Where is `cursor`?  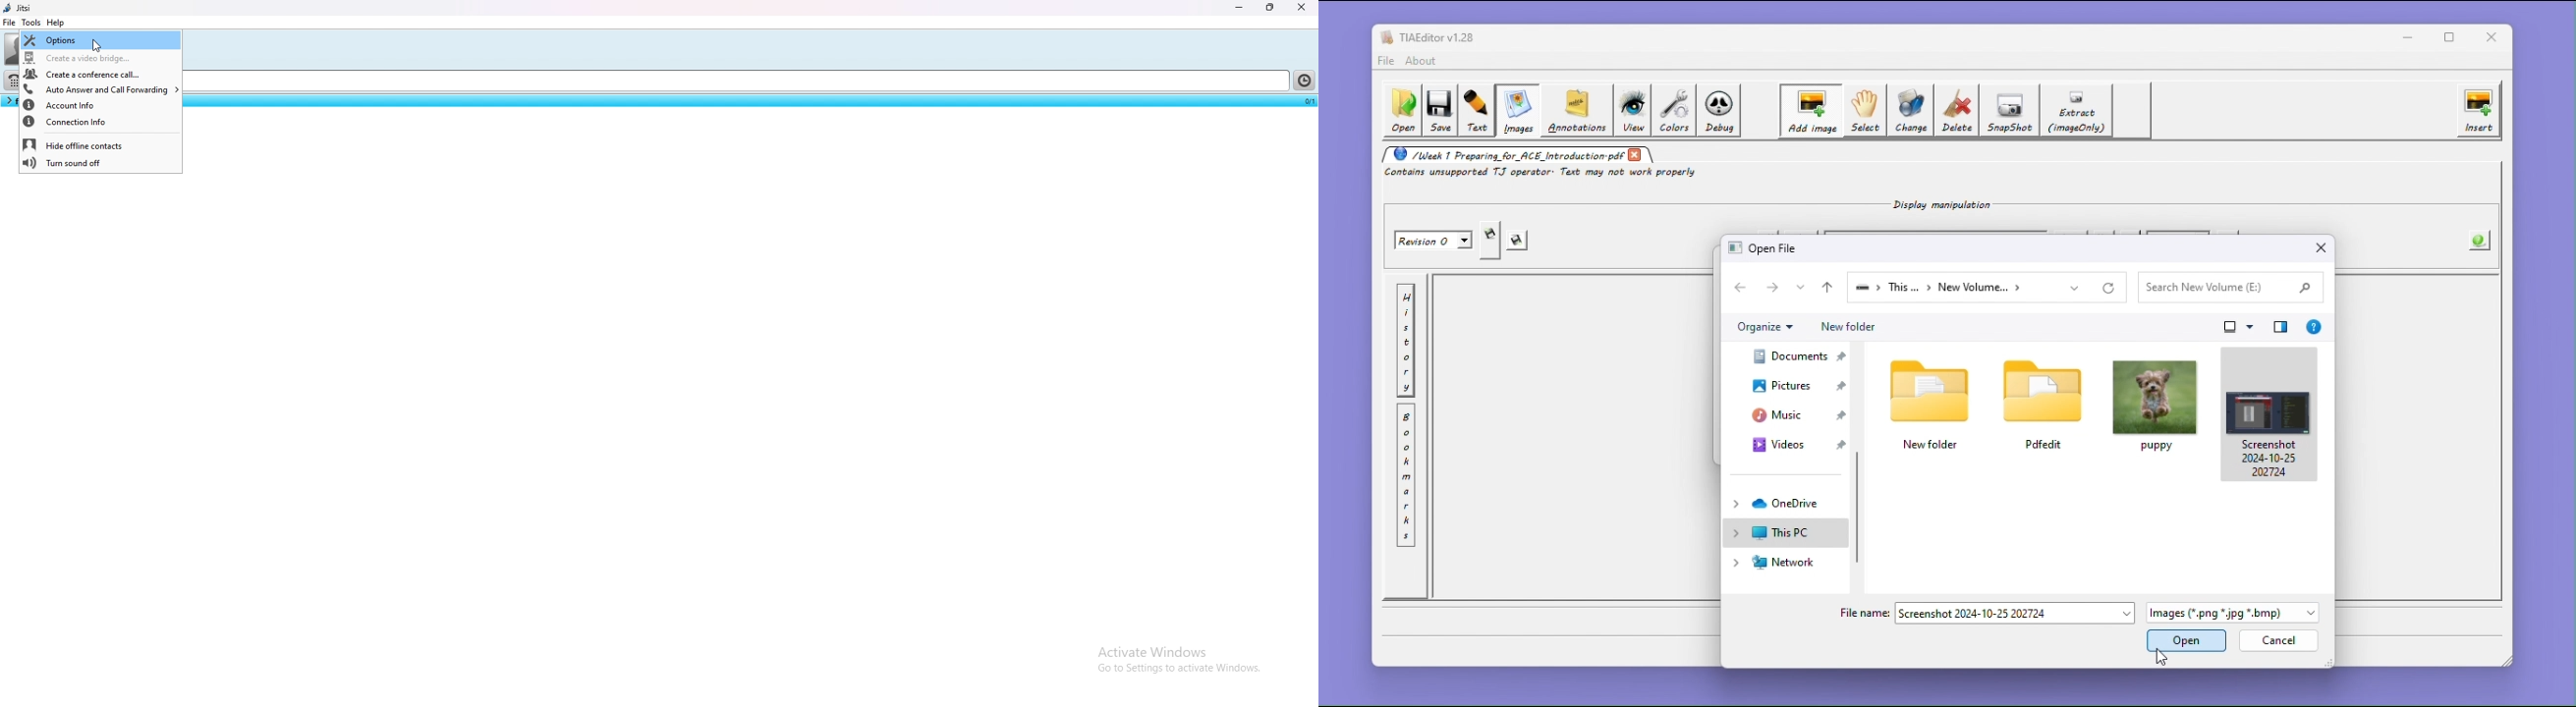
cursor is located at coordinates (96, 47).